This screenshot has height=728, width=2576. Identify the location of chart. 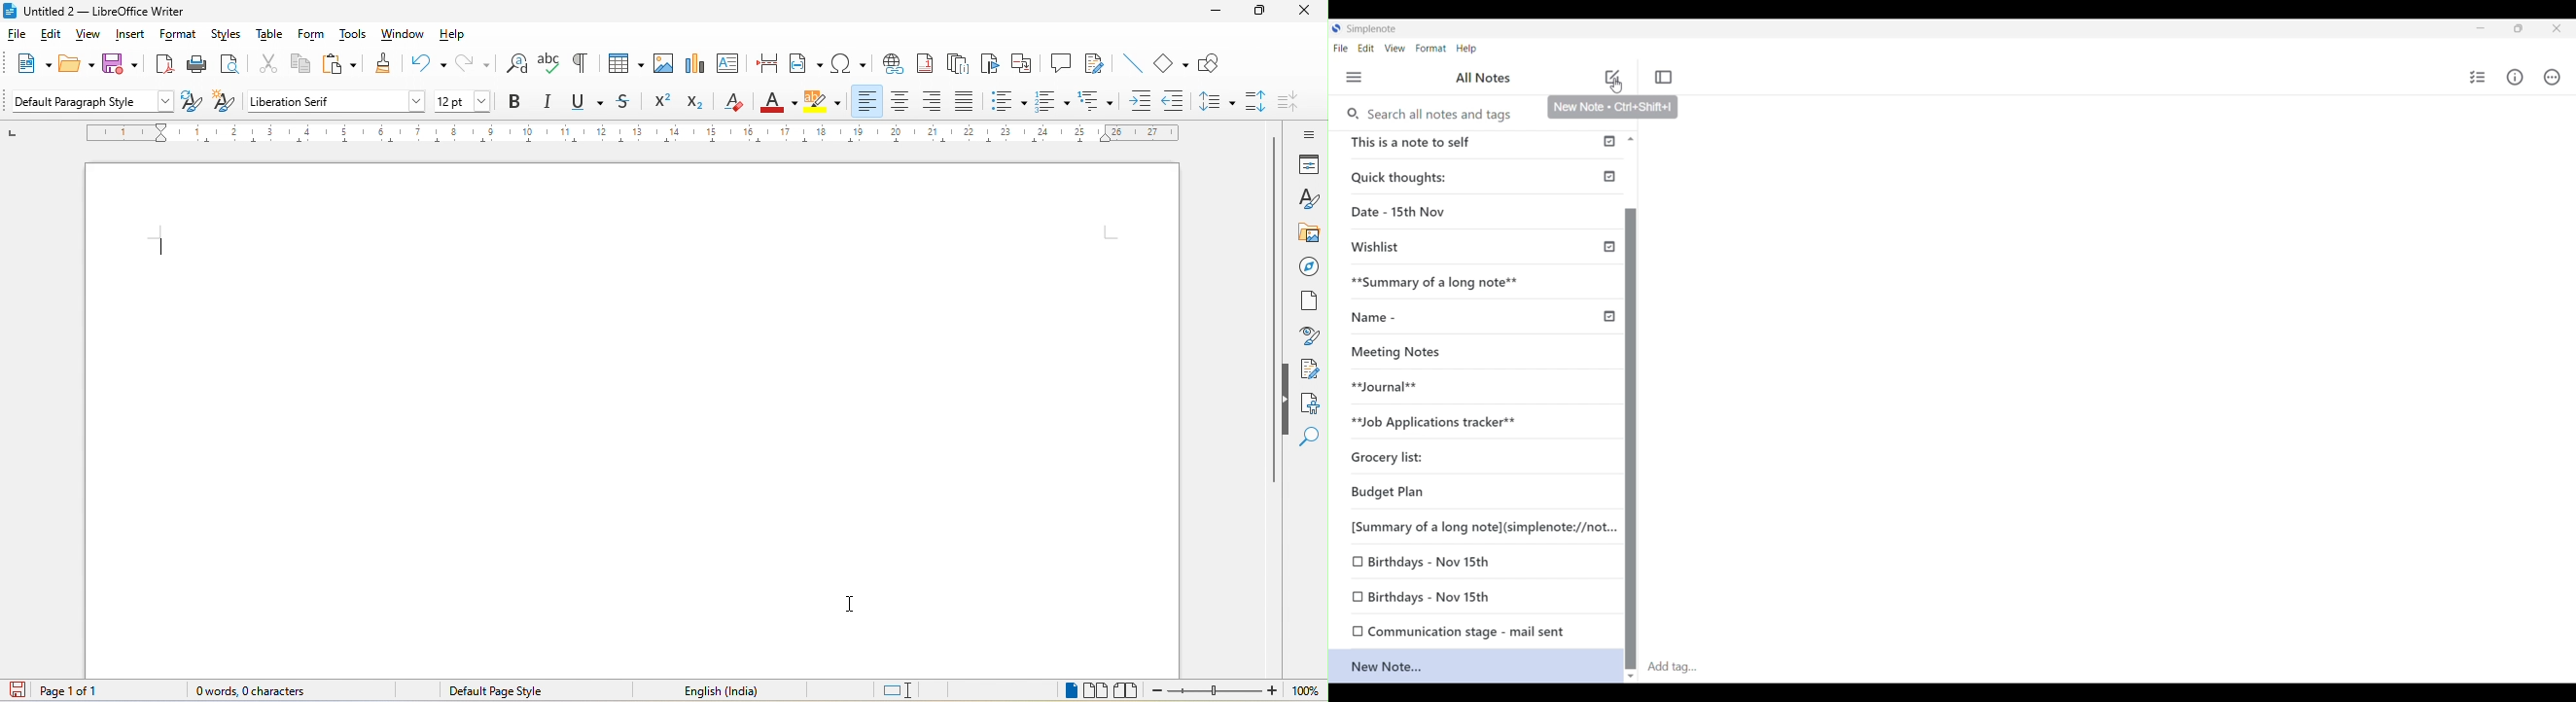
(697, 62).